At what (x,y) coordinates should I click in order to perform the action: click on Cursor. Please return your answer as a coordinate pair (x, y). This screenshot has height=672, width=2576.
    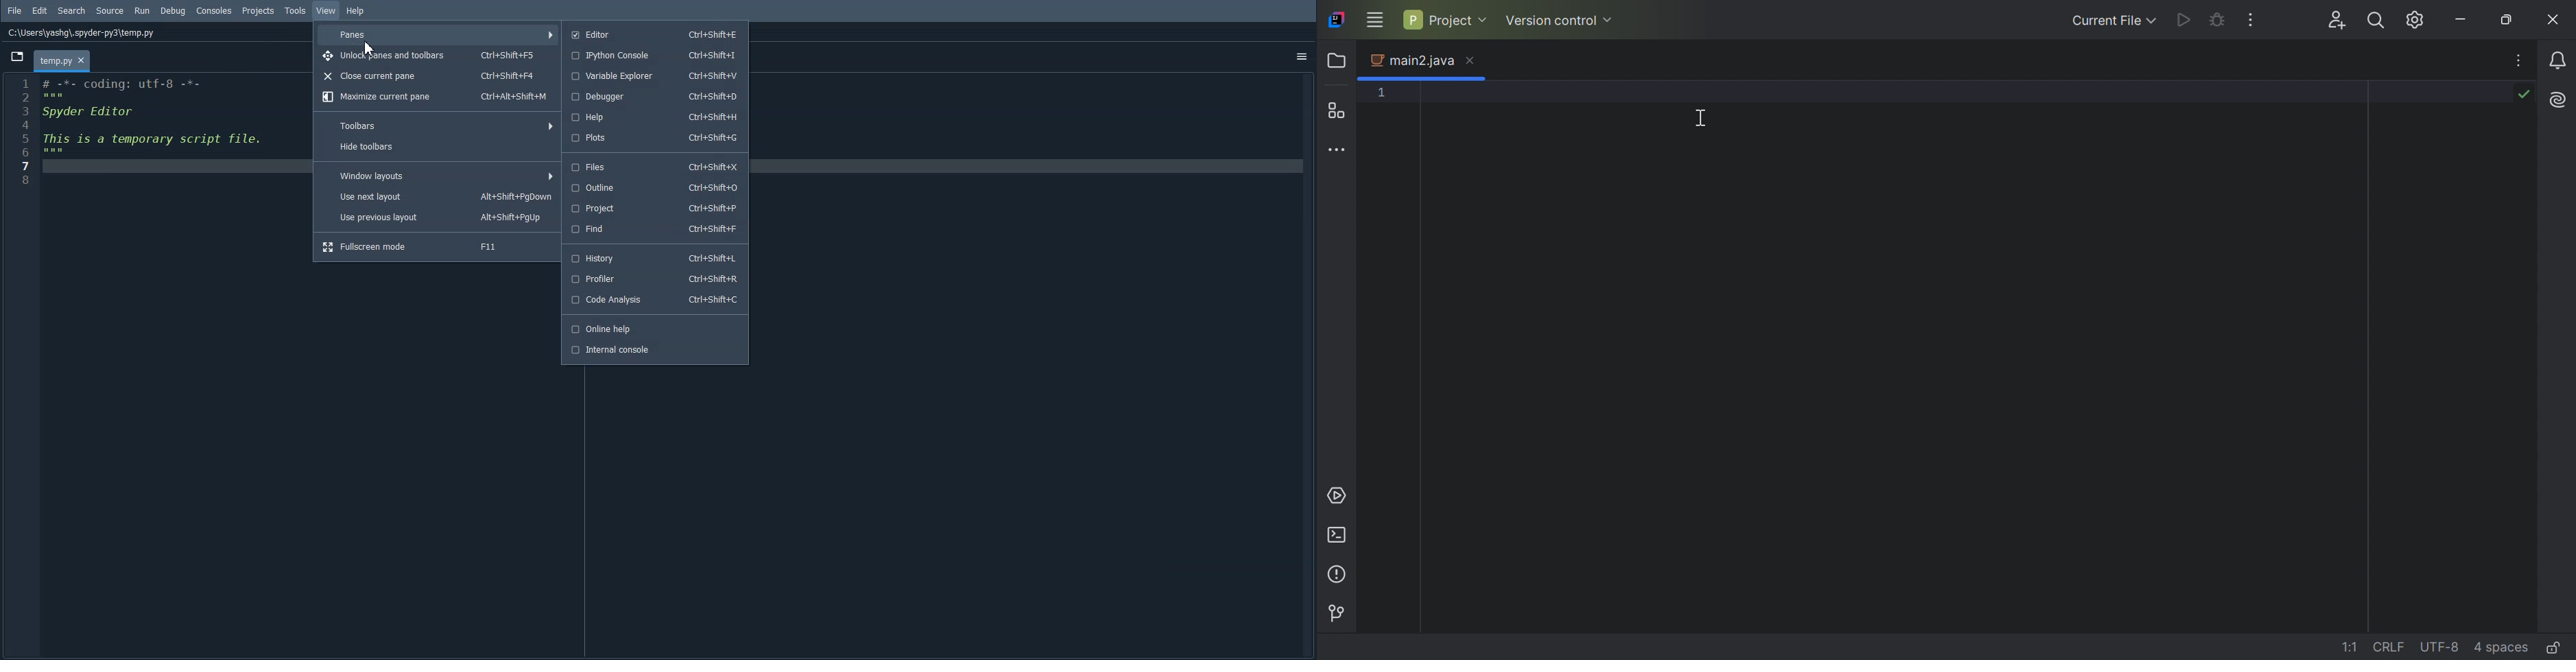
    Looking at the image, I should click on (370, 49).